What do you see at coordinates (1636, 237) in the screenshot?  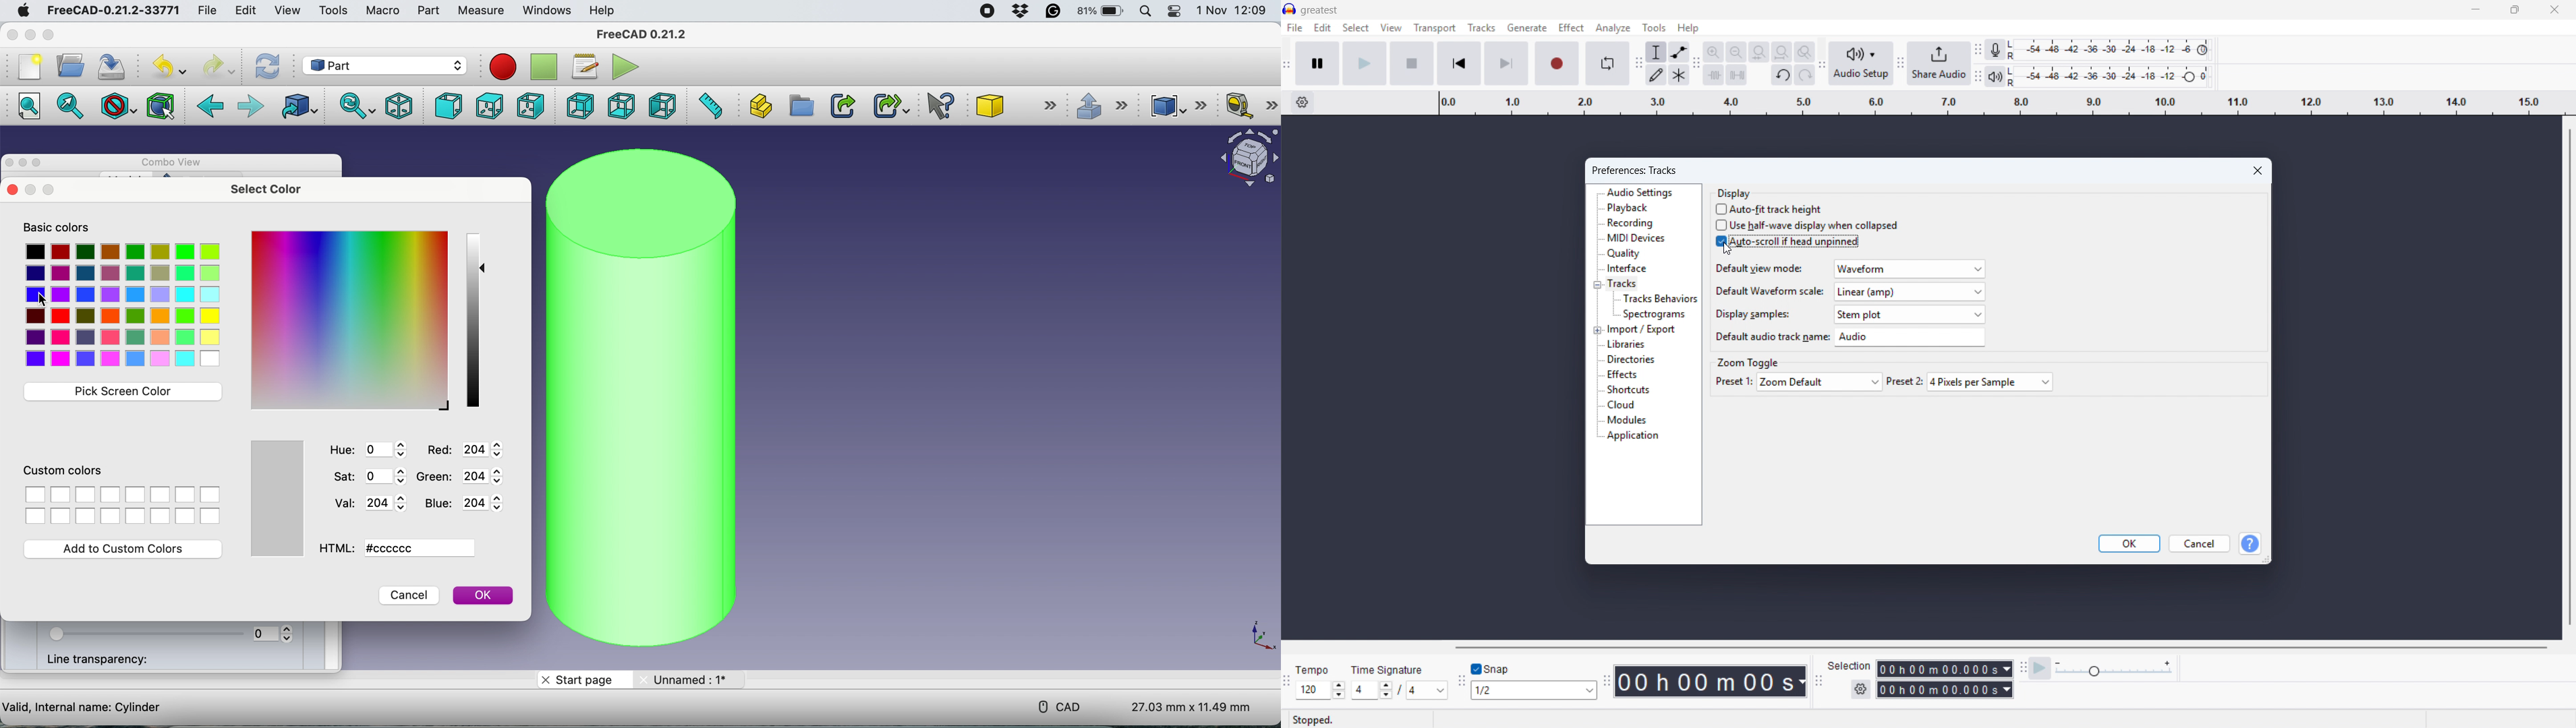 I see `Midi devices` at bounding box center [1636, 237].